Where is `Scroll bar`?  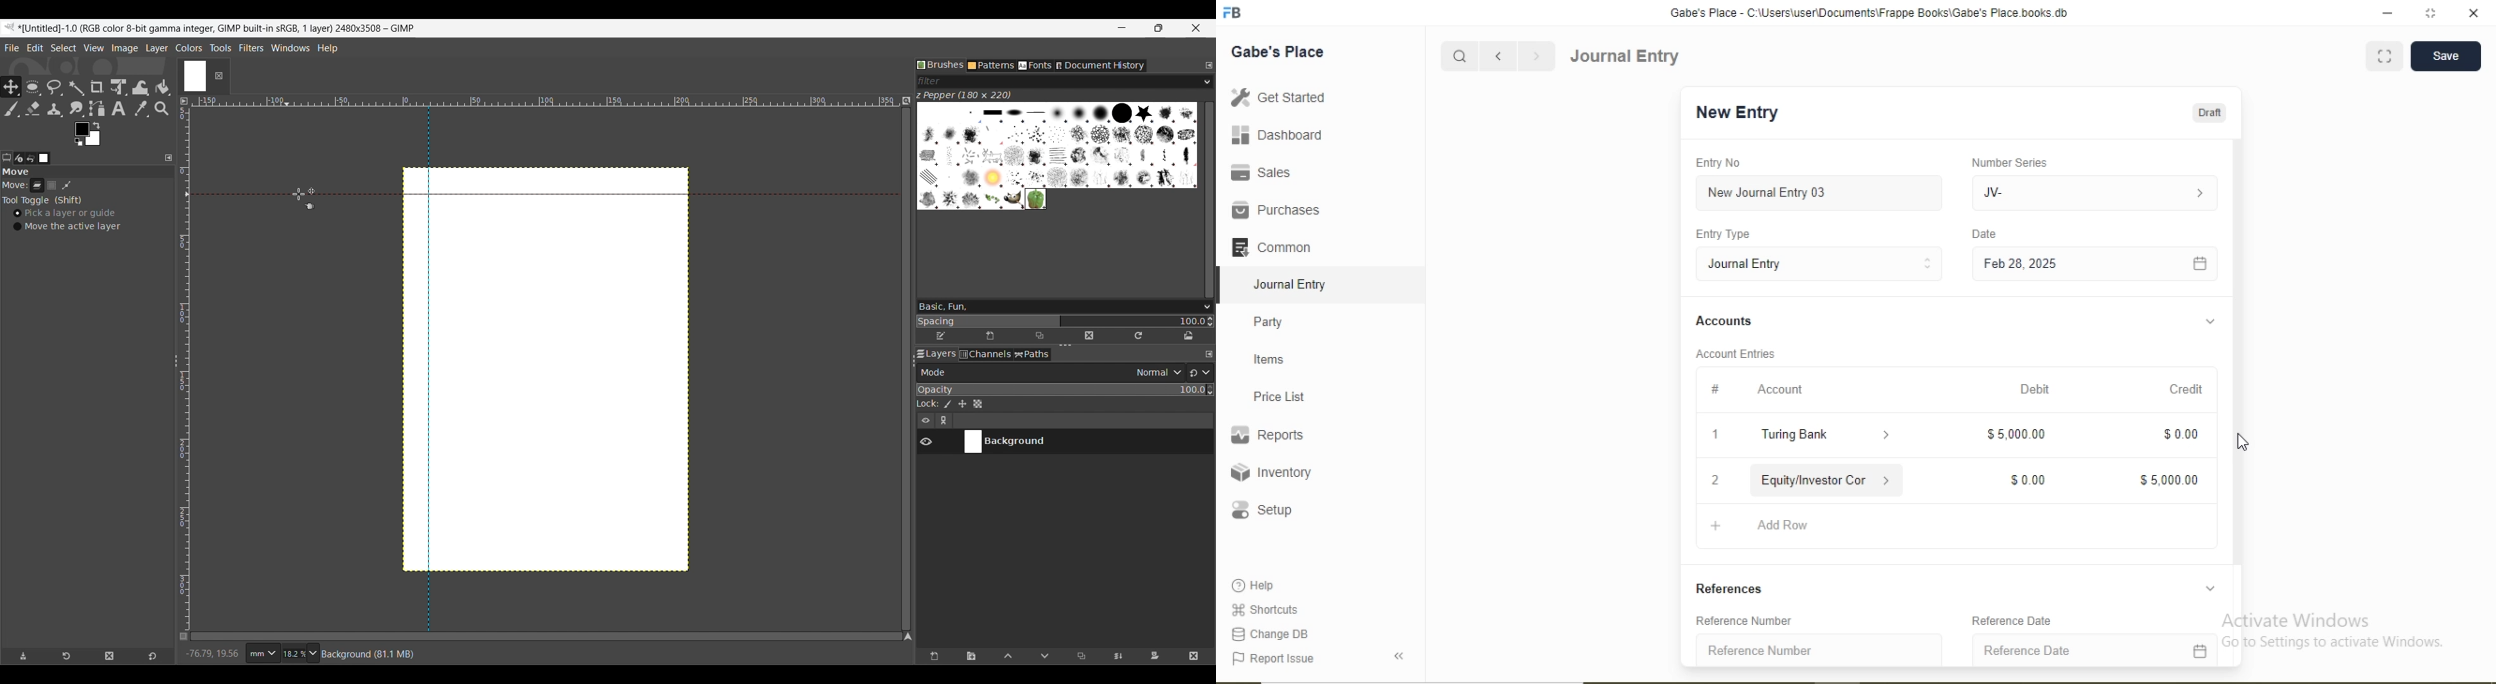
Scroll bar is located at coordinates (2237, 386).